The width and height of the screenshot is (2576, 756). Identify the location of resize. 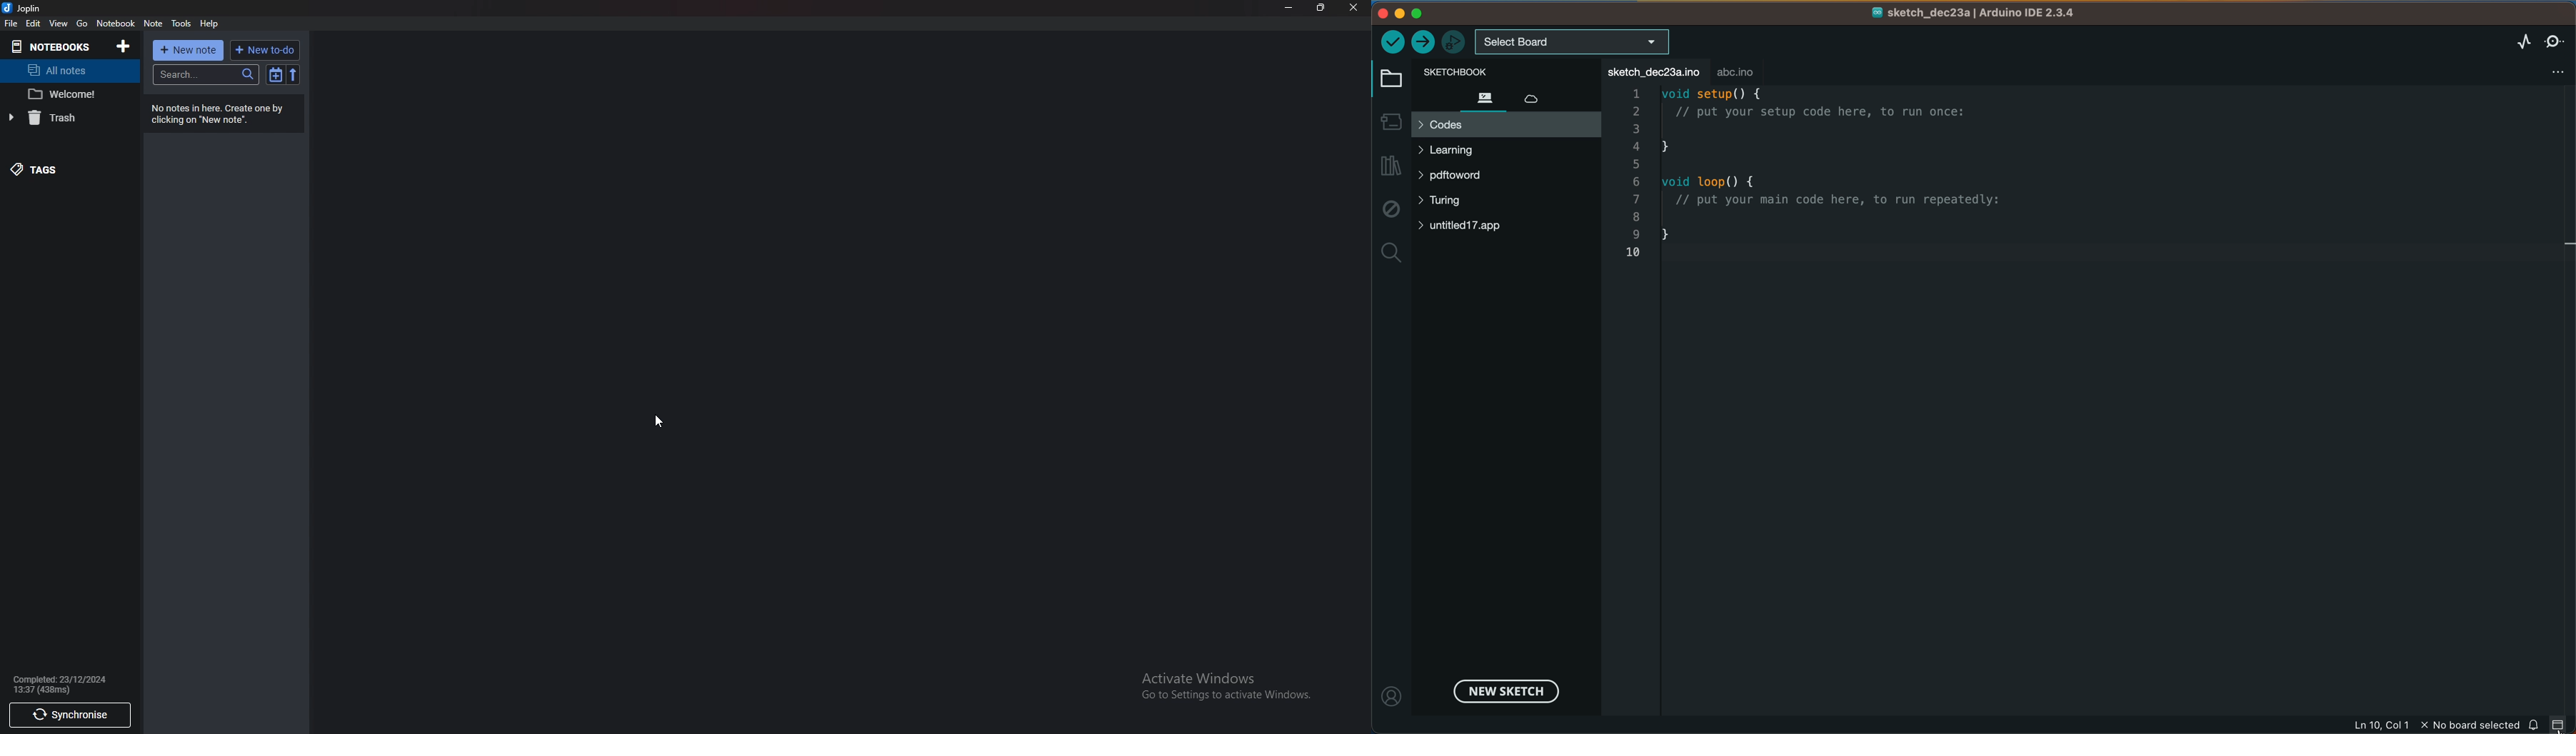
(1321, 9).